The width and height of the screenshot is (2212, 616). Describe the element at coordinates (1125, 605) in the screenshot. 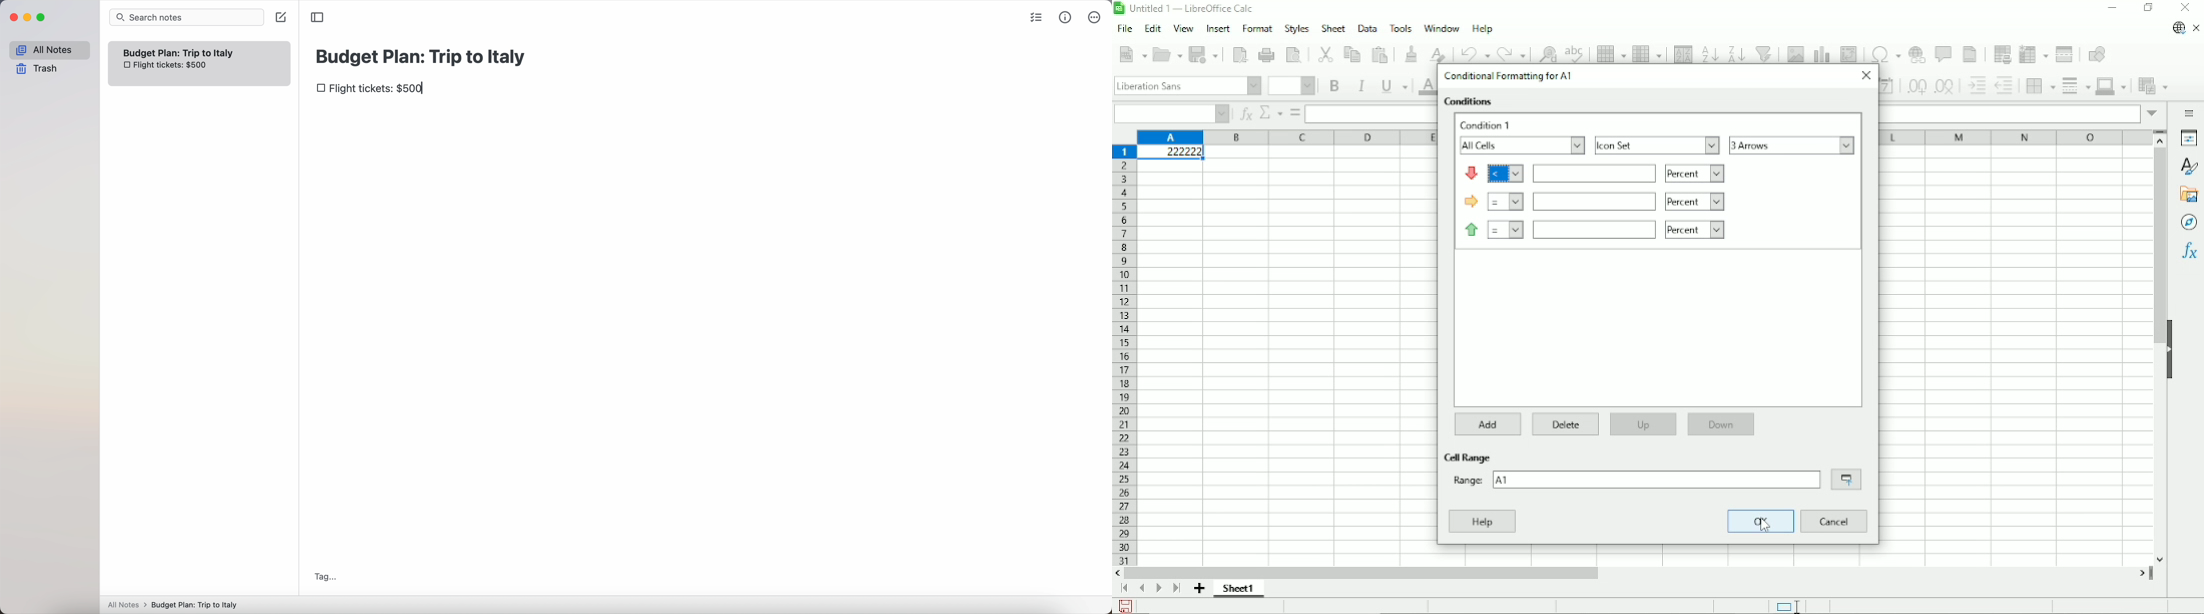

I see `save` at that location.